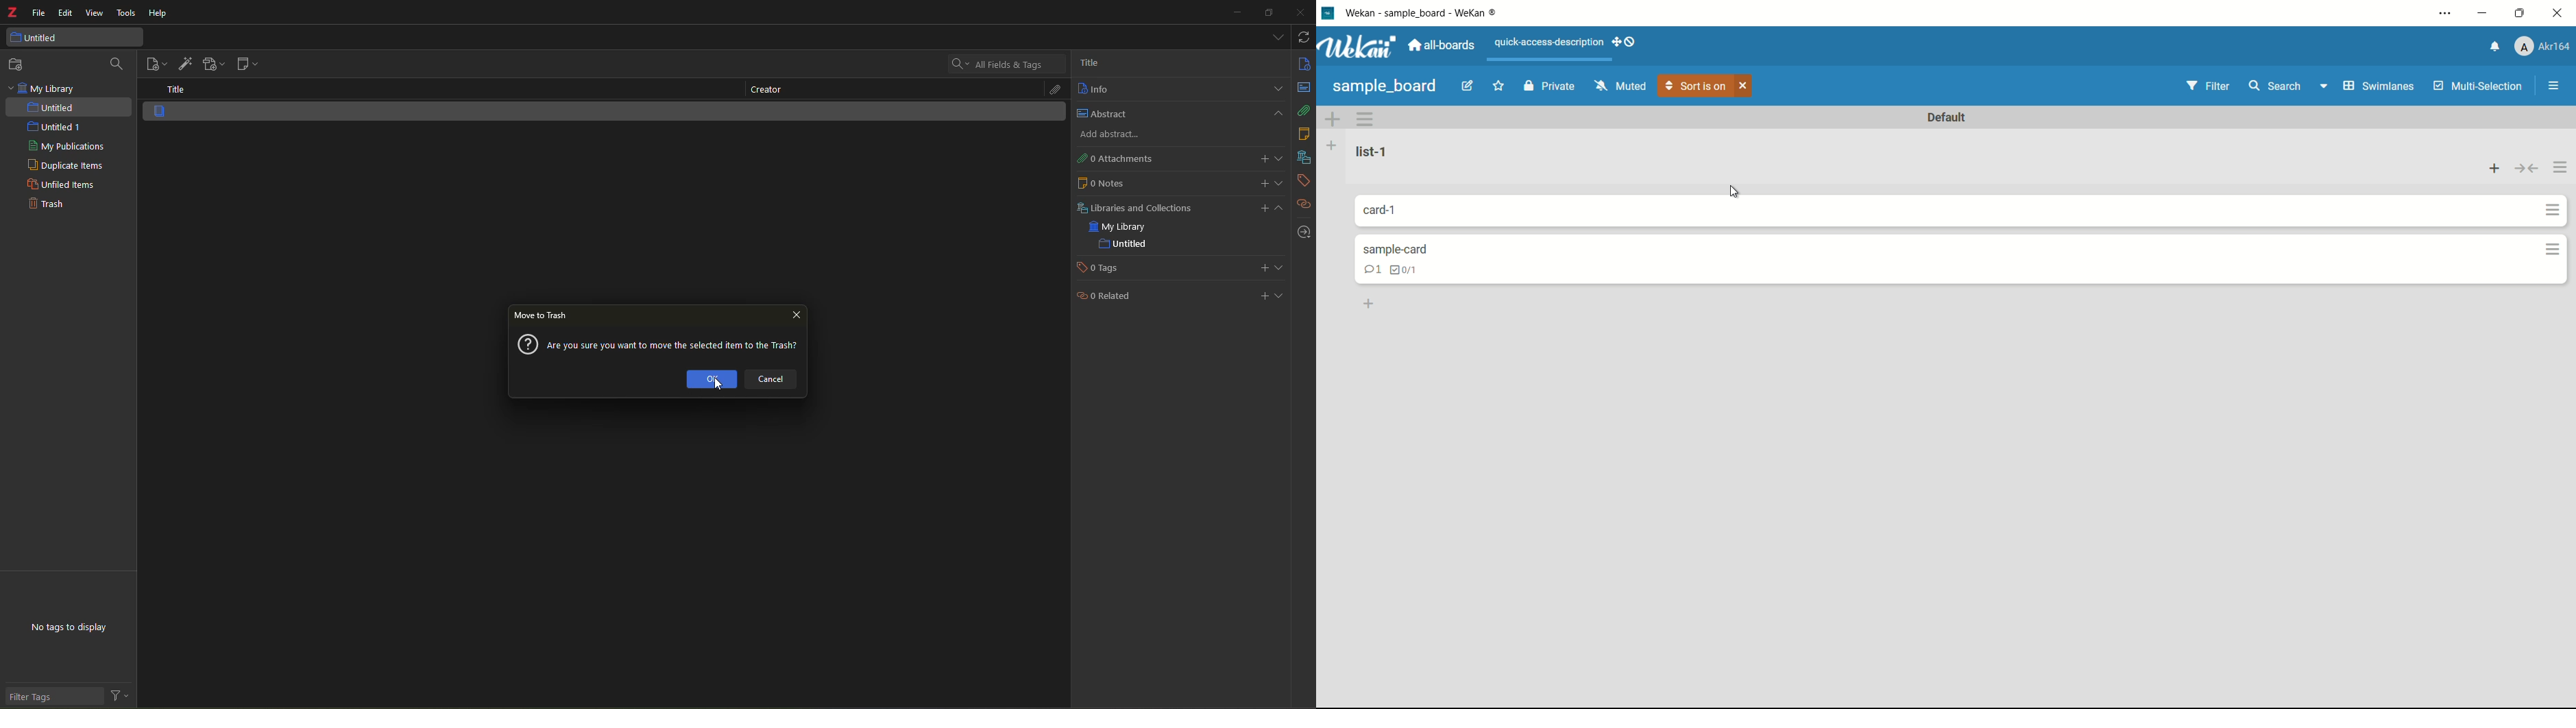  Describe the element at coordinates (1304, 232) in the screenshot. I see `locate` at that location.